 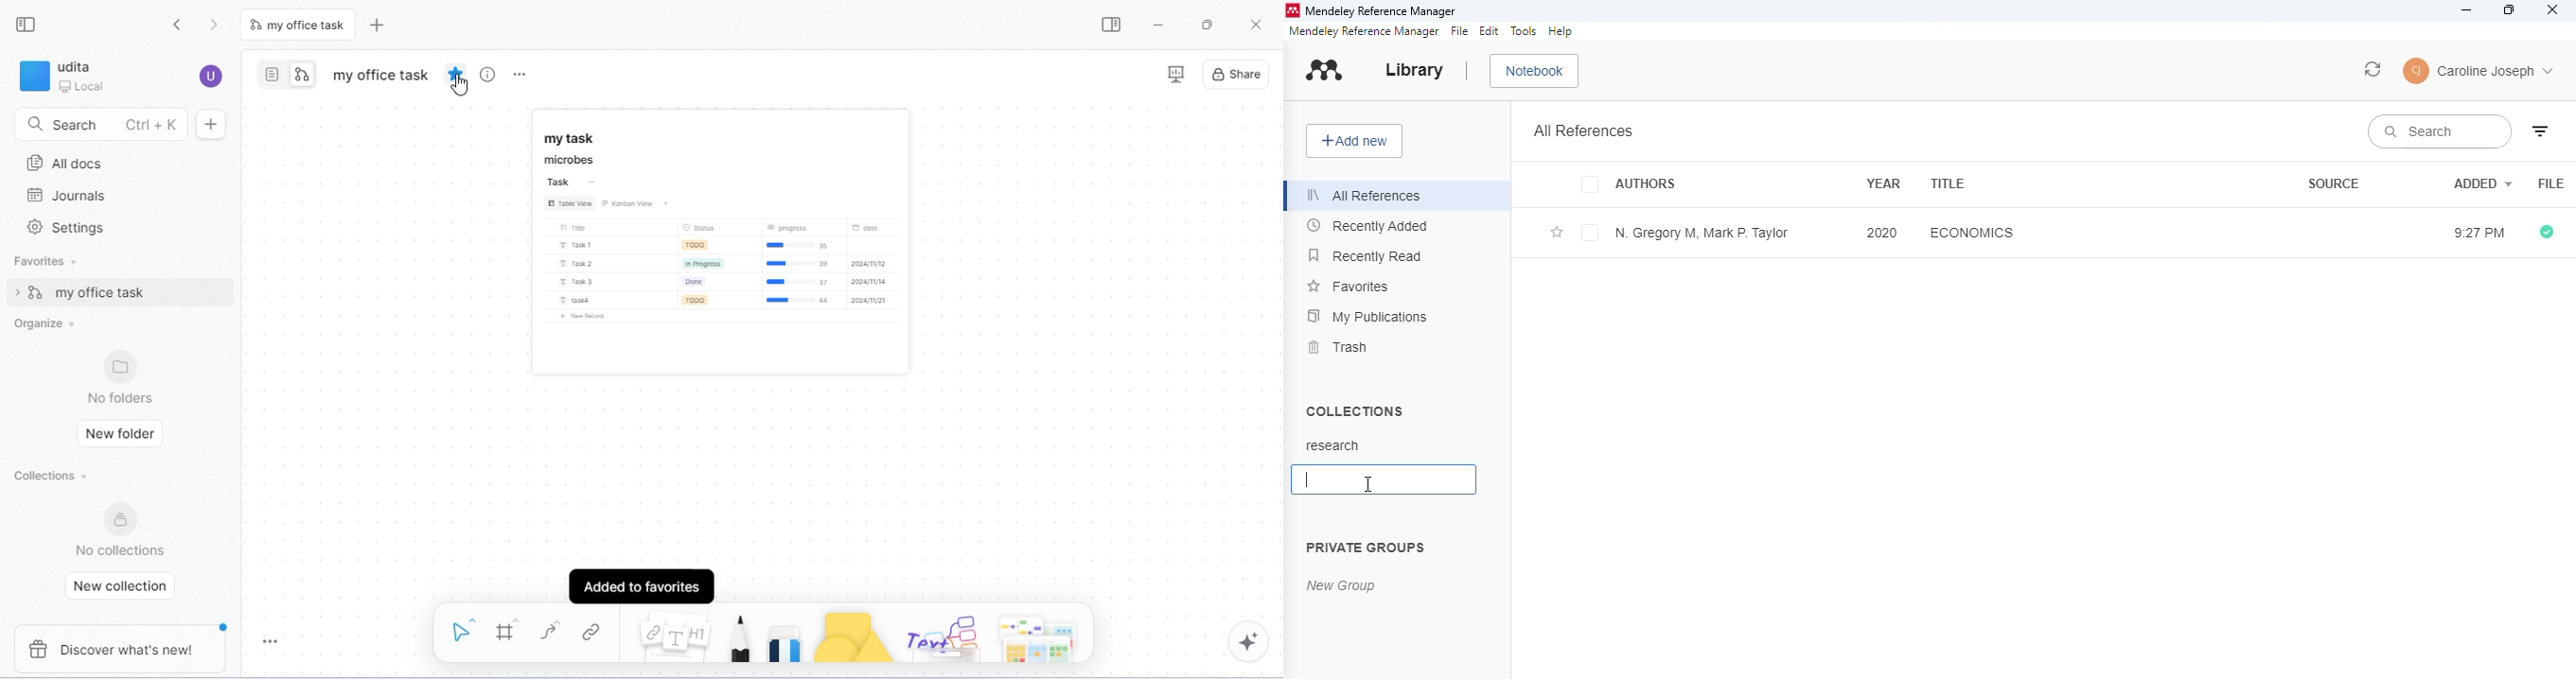 I want to click on 9:27 PM, so click(x=2476, y=234).